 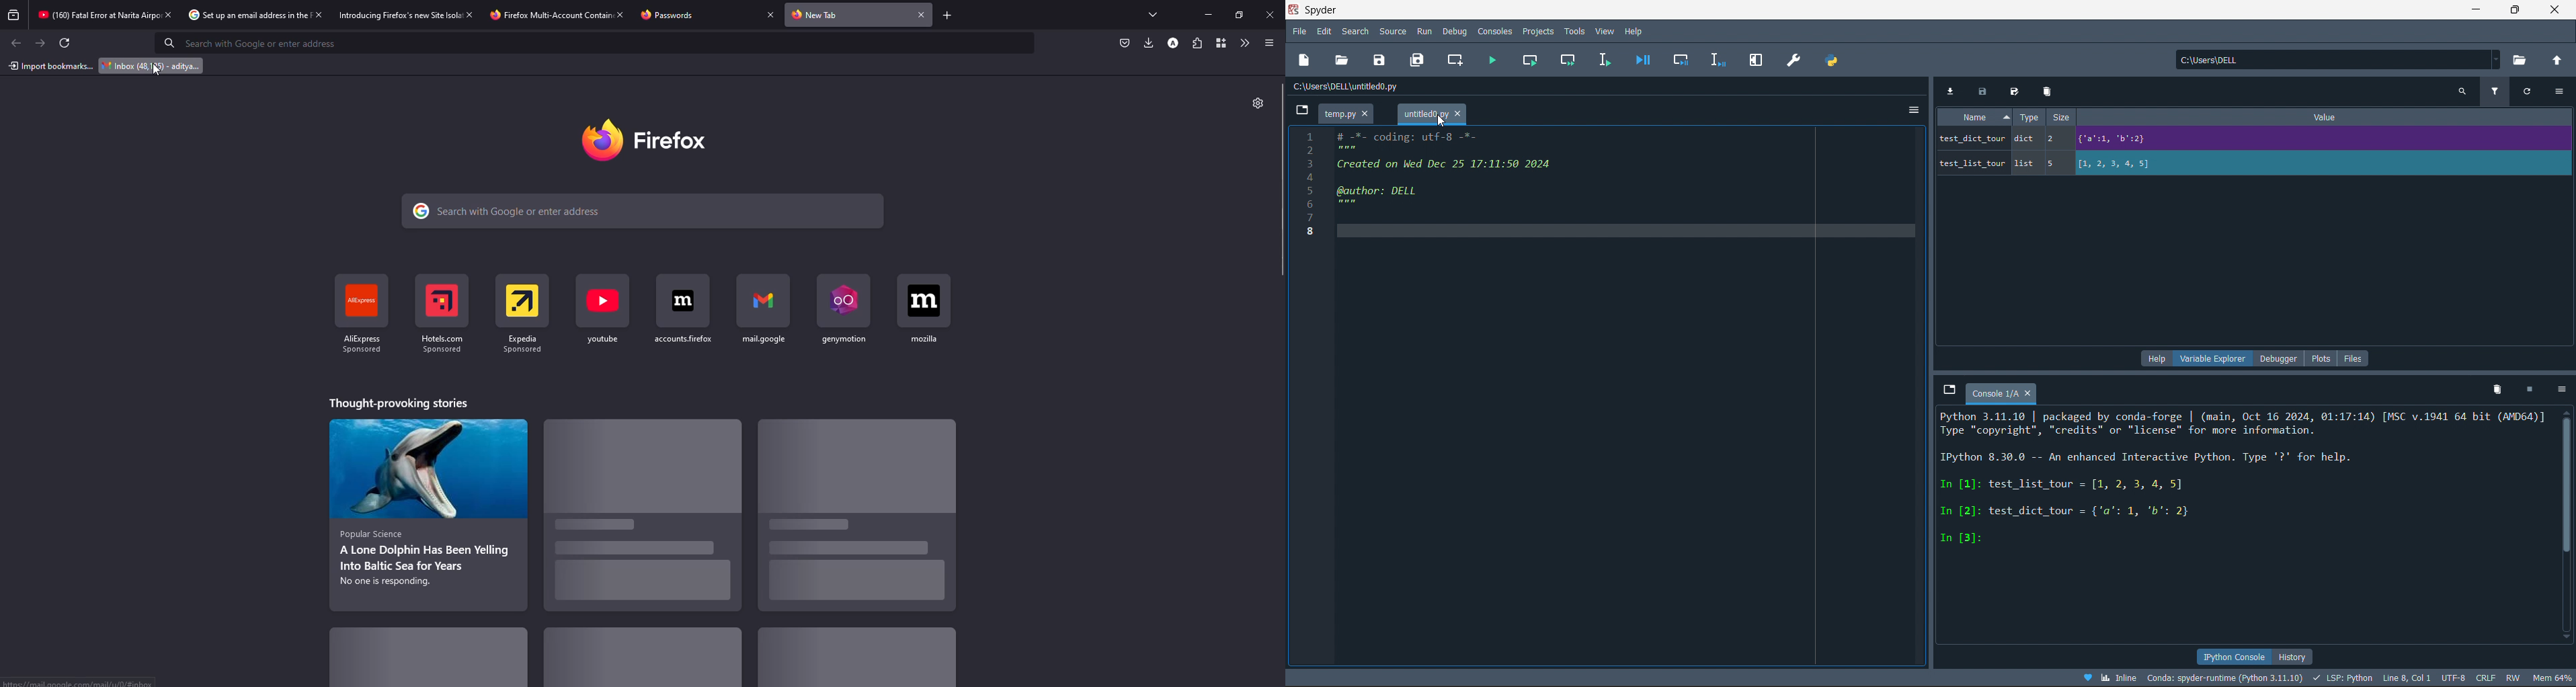 I want to click on Conda: spyder-runtime(Python 3.11.10)), so click(x=2225, y=678).